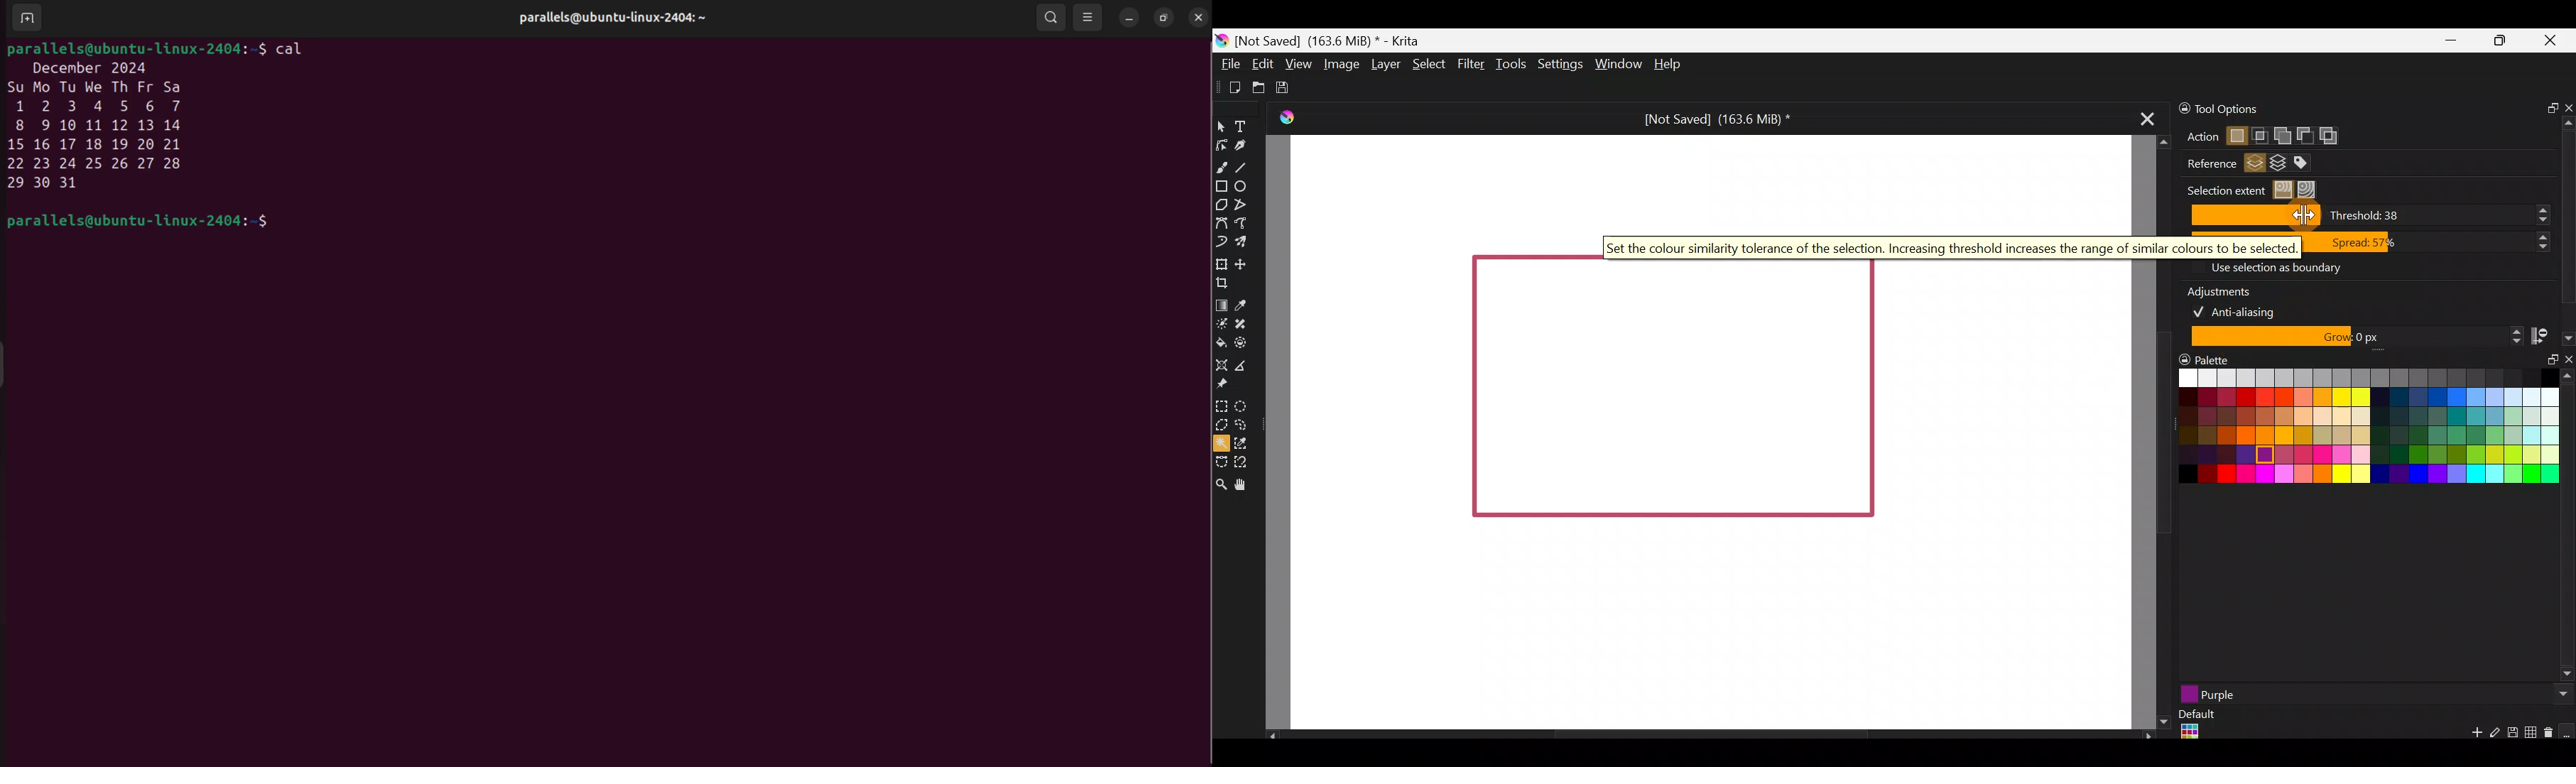  I want to click on Draw a gradient, so click(1222, 305).